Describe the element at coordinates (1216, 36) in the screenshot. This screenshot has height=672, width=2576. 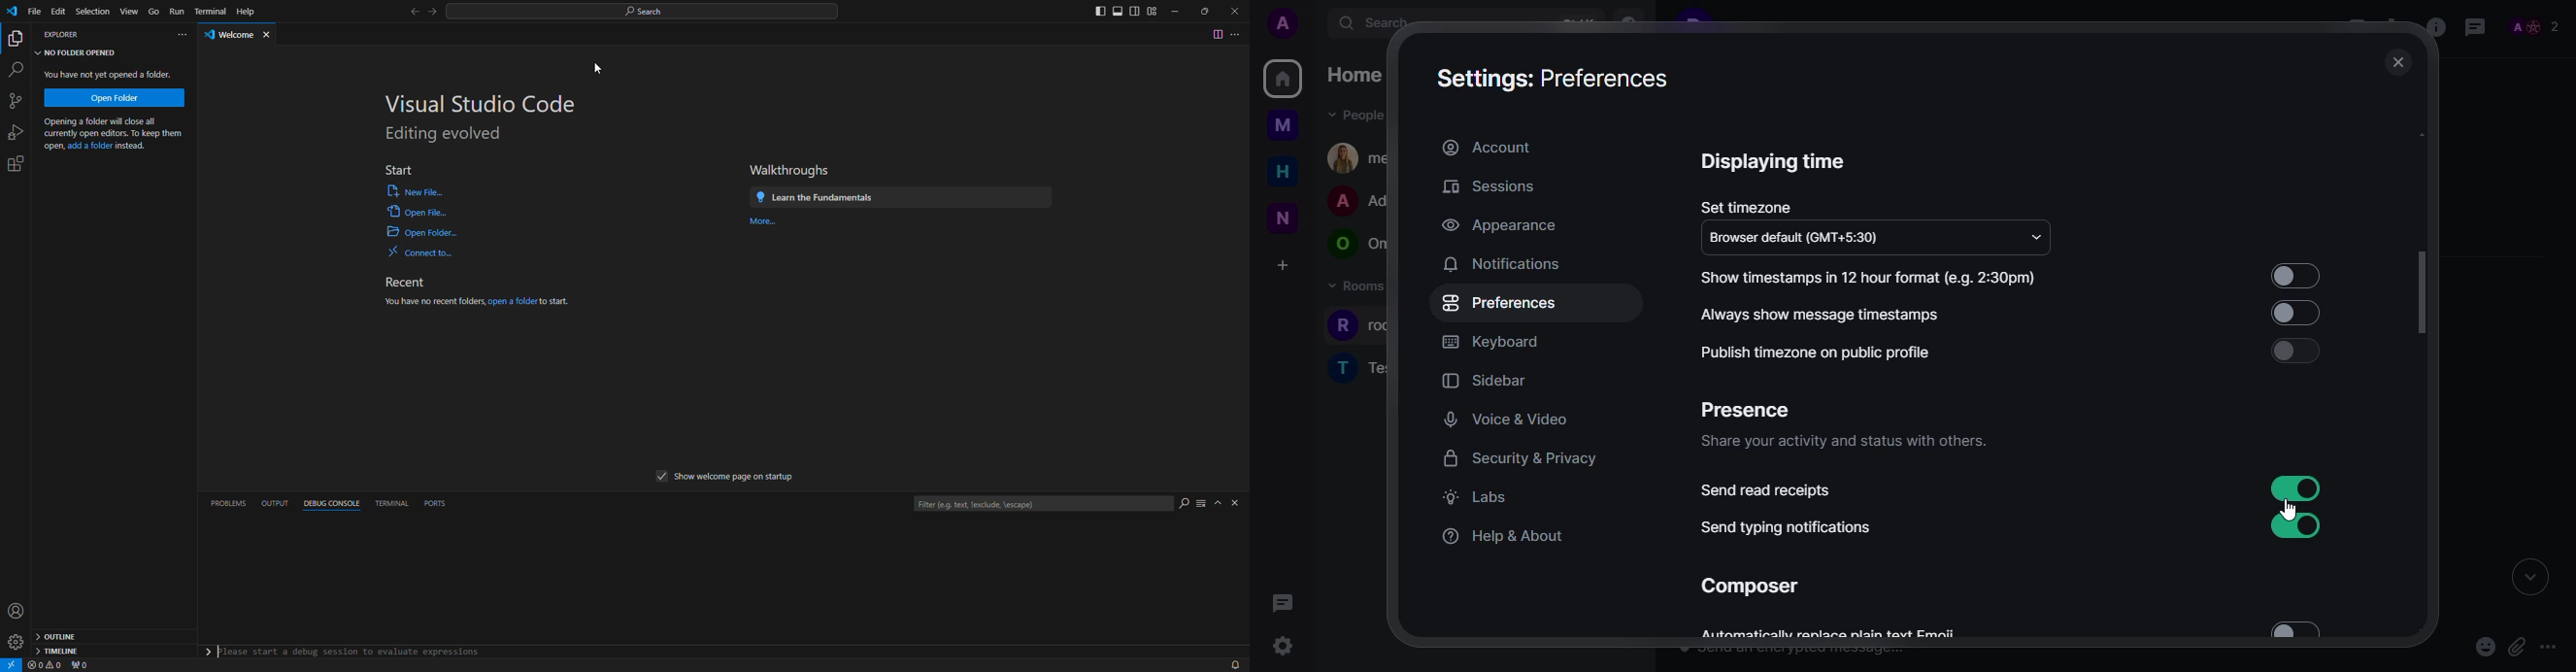
I see `toggle switch page` at that location.